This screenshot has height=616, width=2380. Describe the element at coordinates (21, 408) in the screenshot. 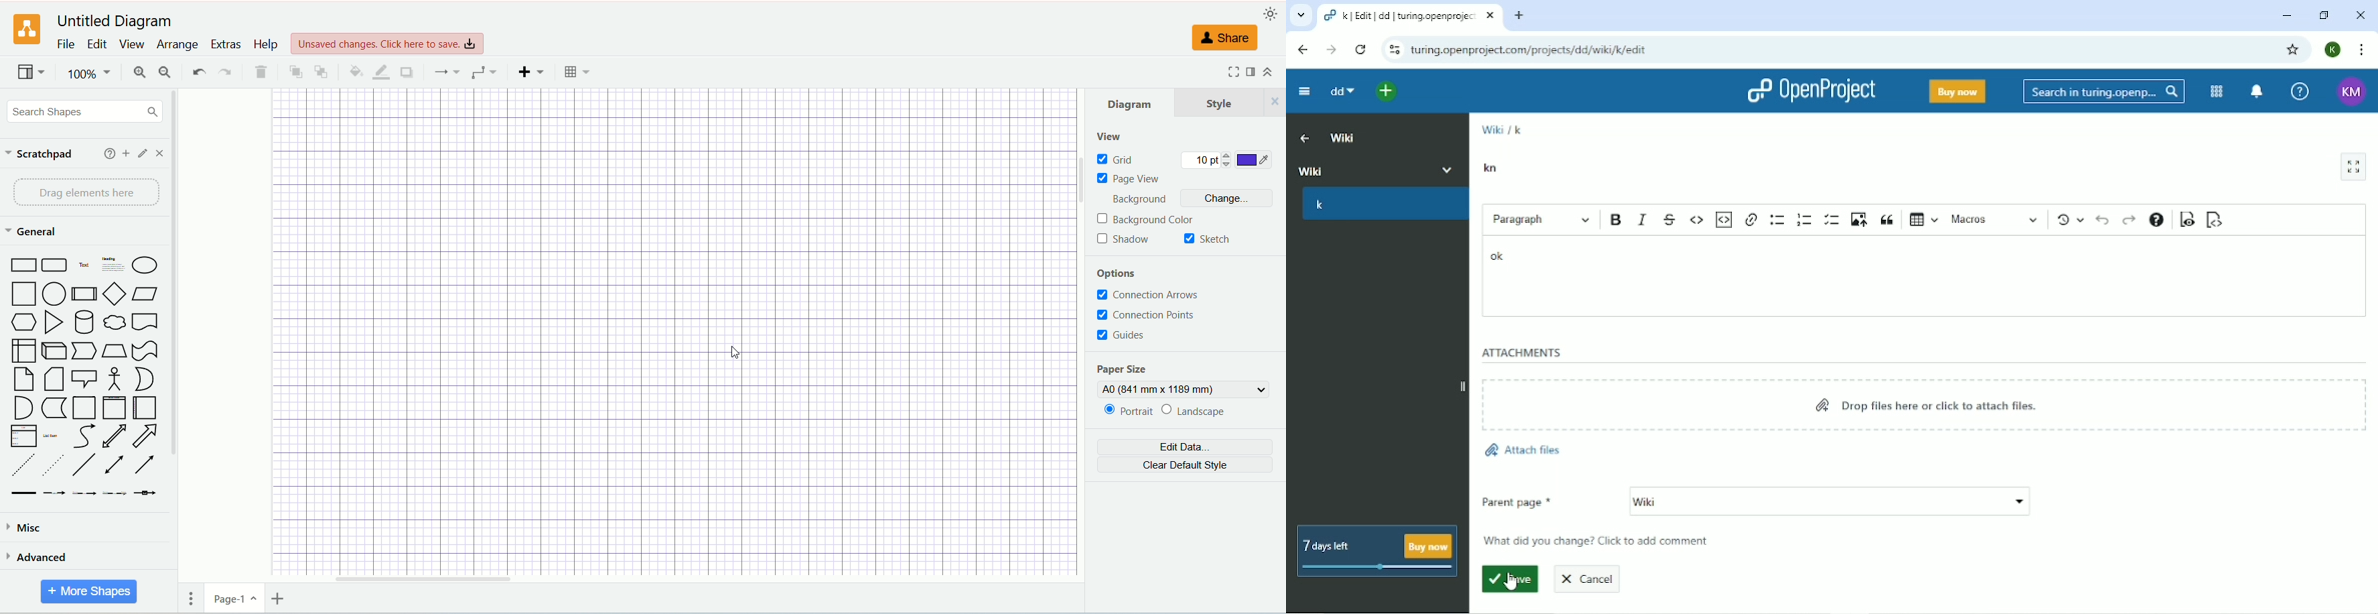

I see `And` at that location.